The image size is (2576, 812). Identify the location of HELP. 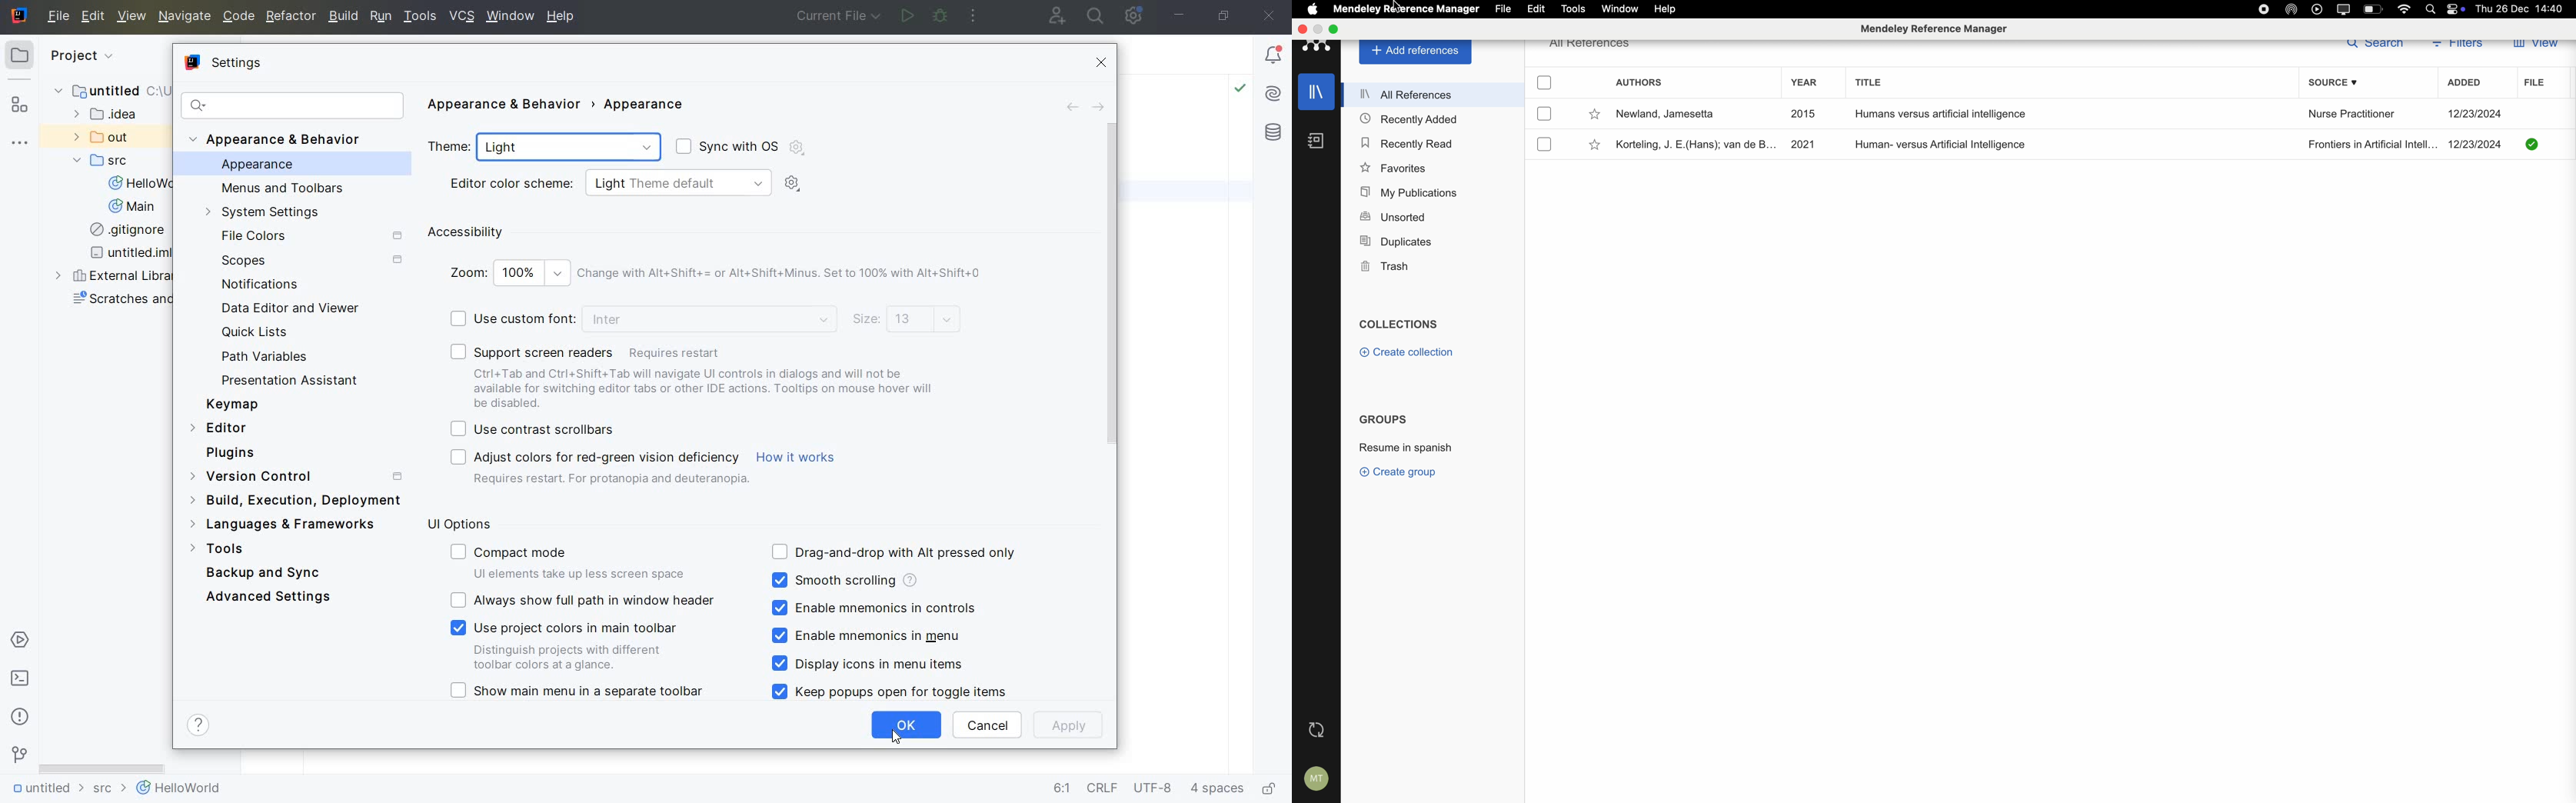
(562, 17).